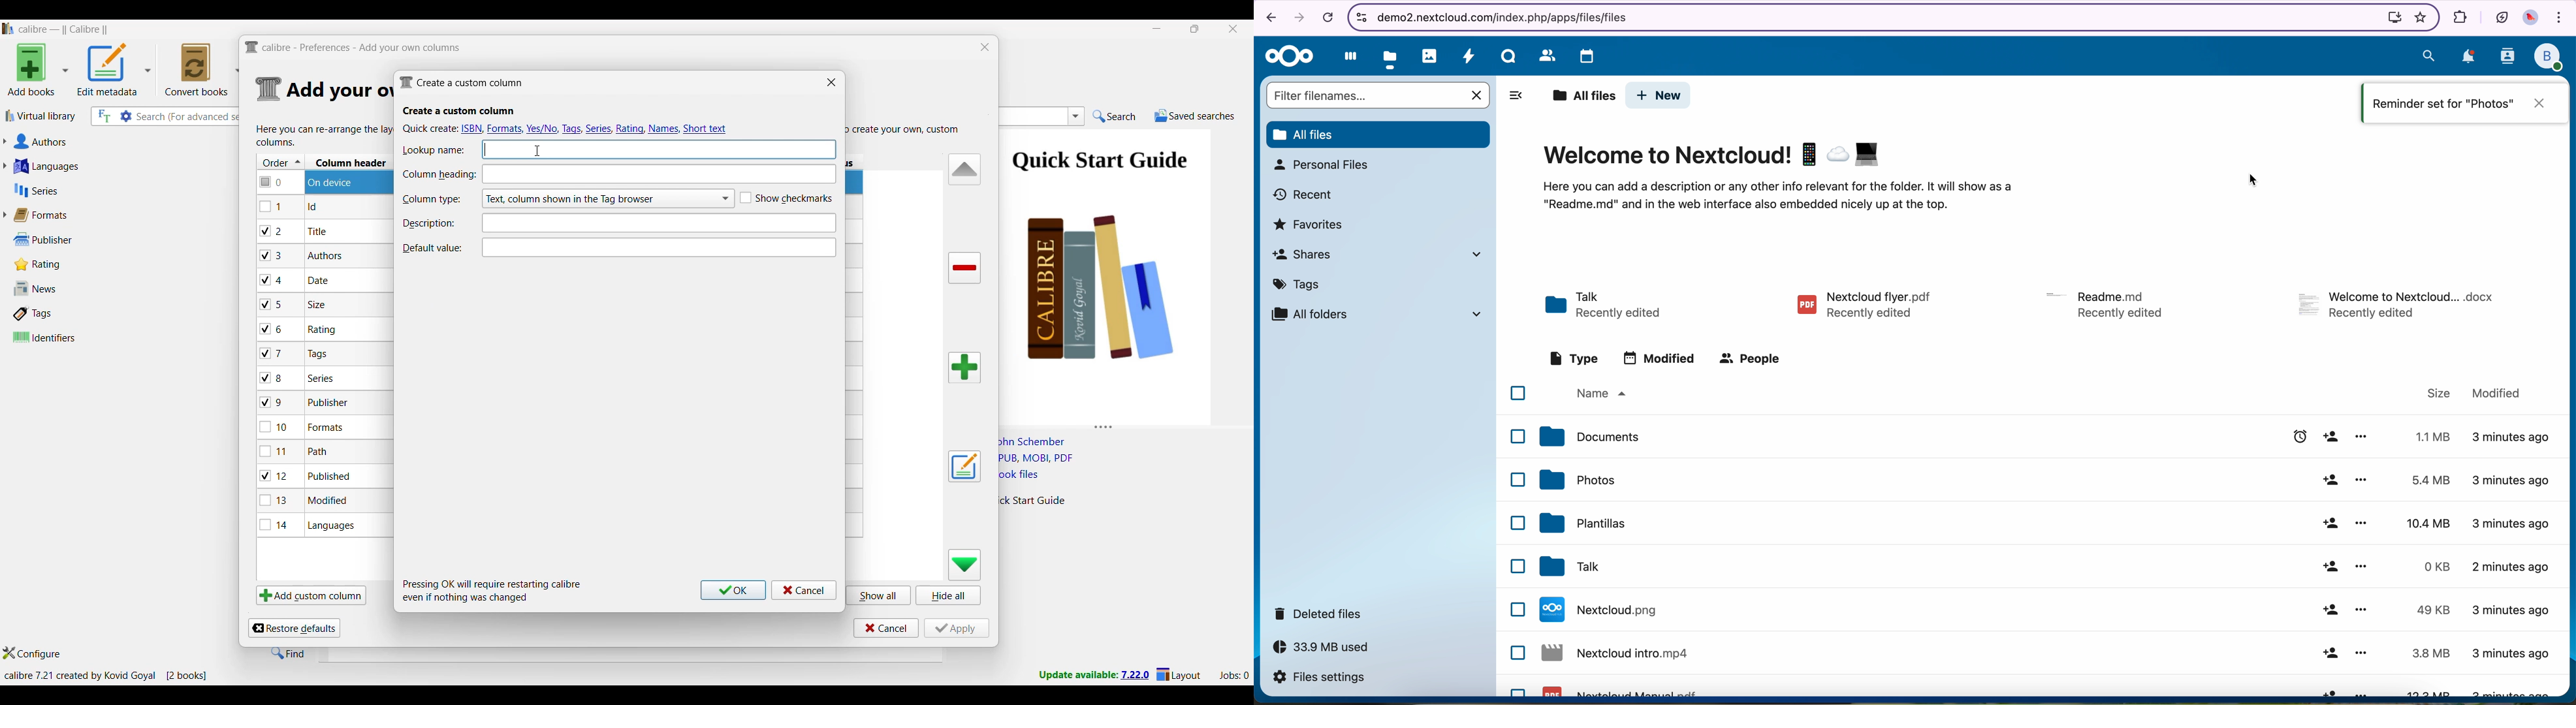  What do you see at coordinates (1509, 55) in the screenshot?
I see `Talk` at bounding box center [1509, 55].